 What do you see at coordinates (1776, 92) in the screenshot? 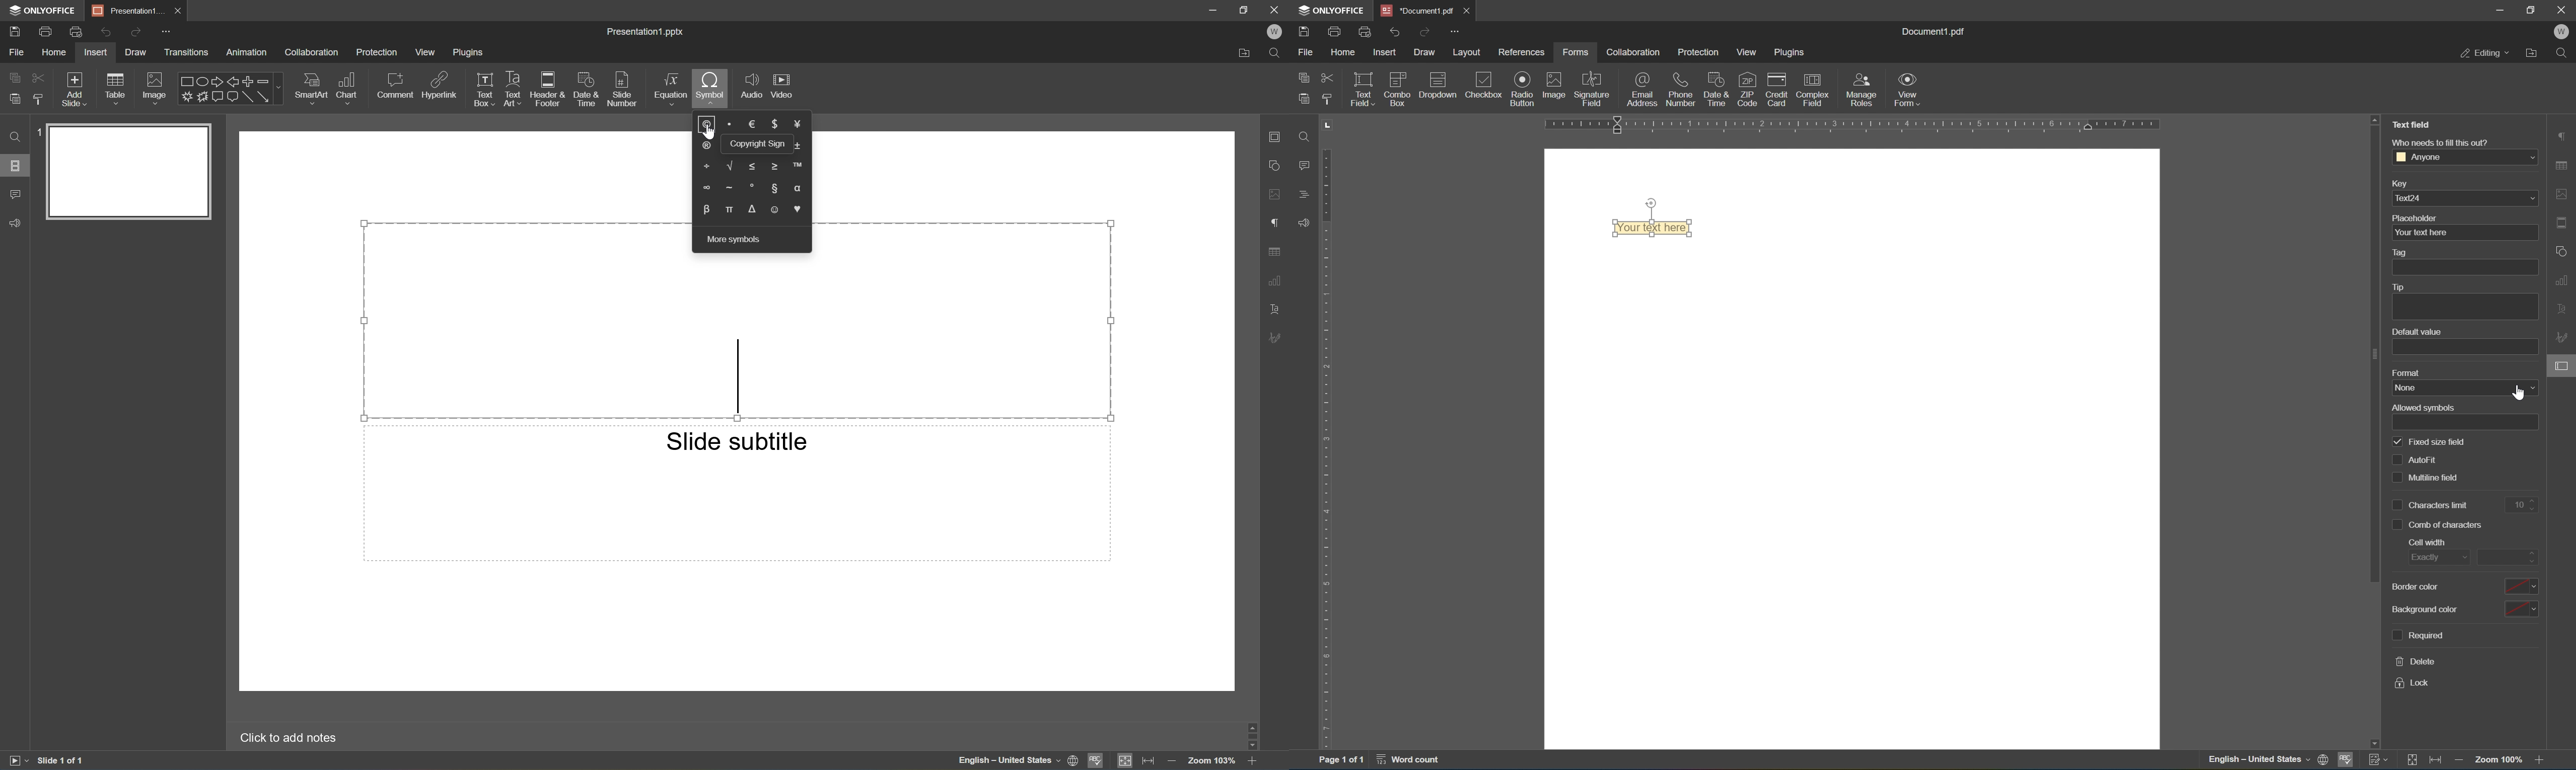
I see `credit card` at bounding box center [1776, 92].